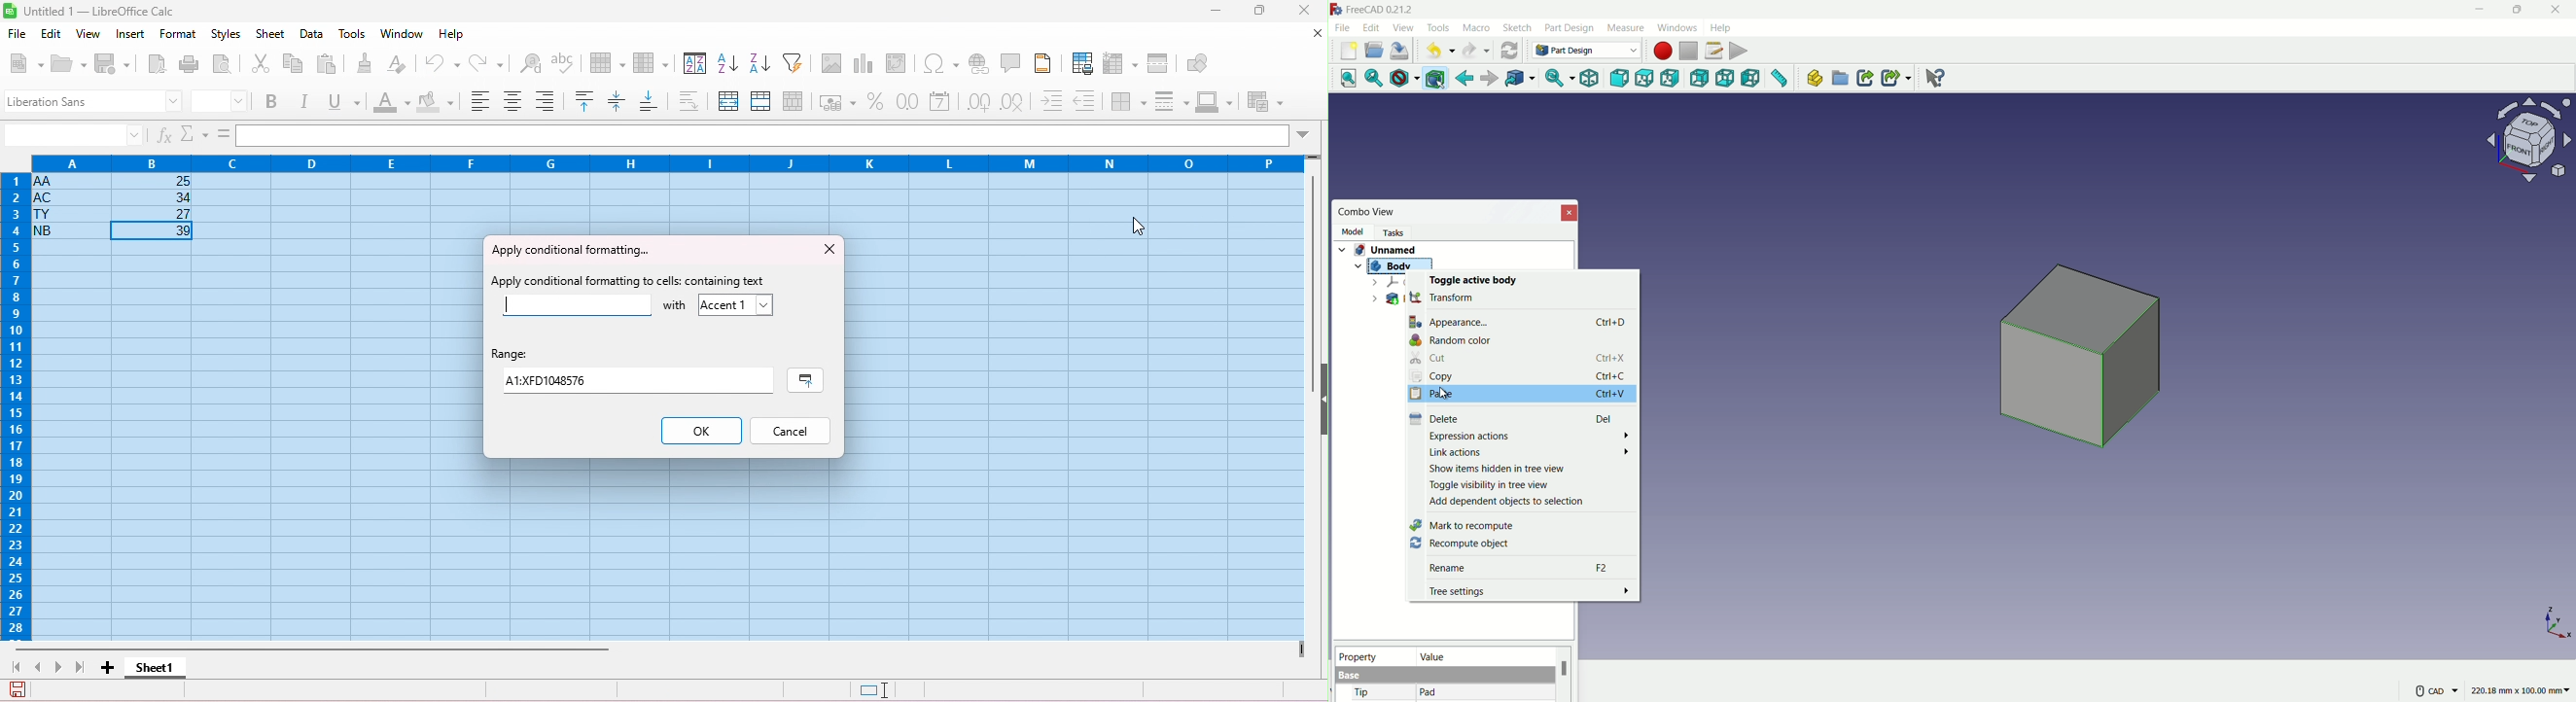 This screenshot has width=2576, height=728. I want to click on first sheet, so click(21, 667).